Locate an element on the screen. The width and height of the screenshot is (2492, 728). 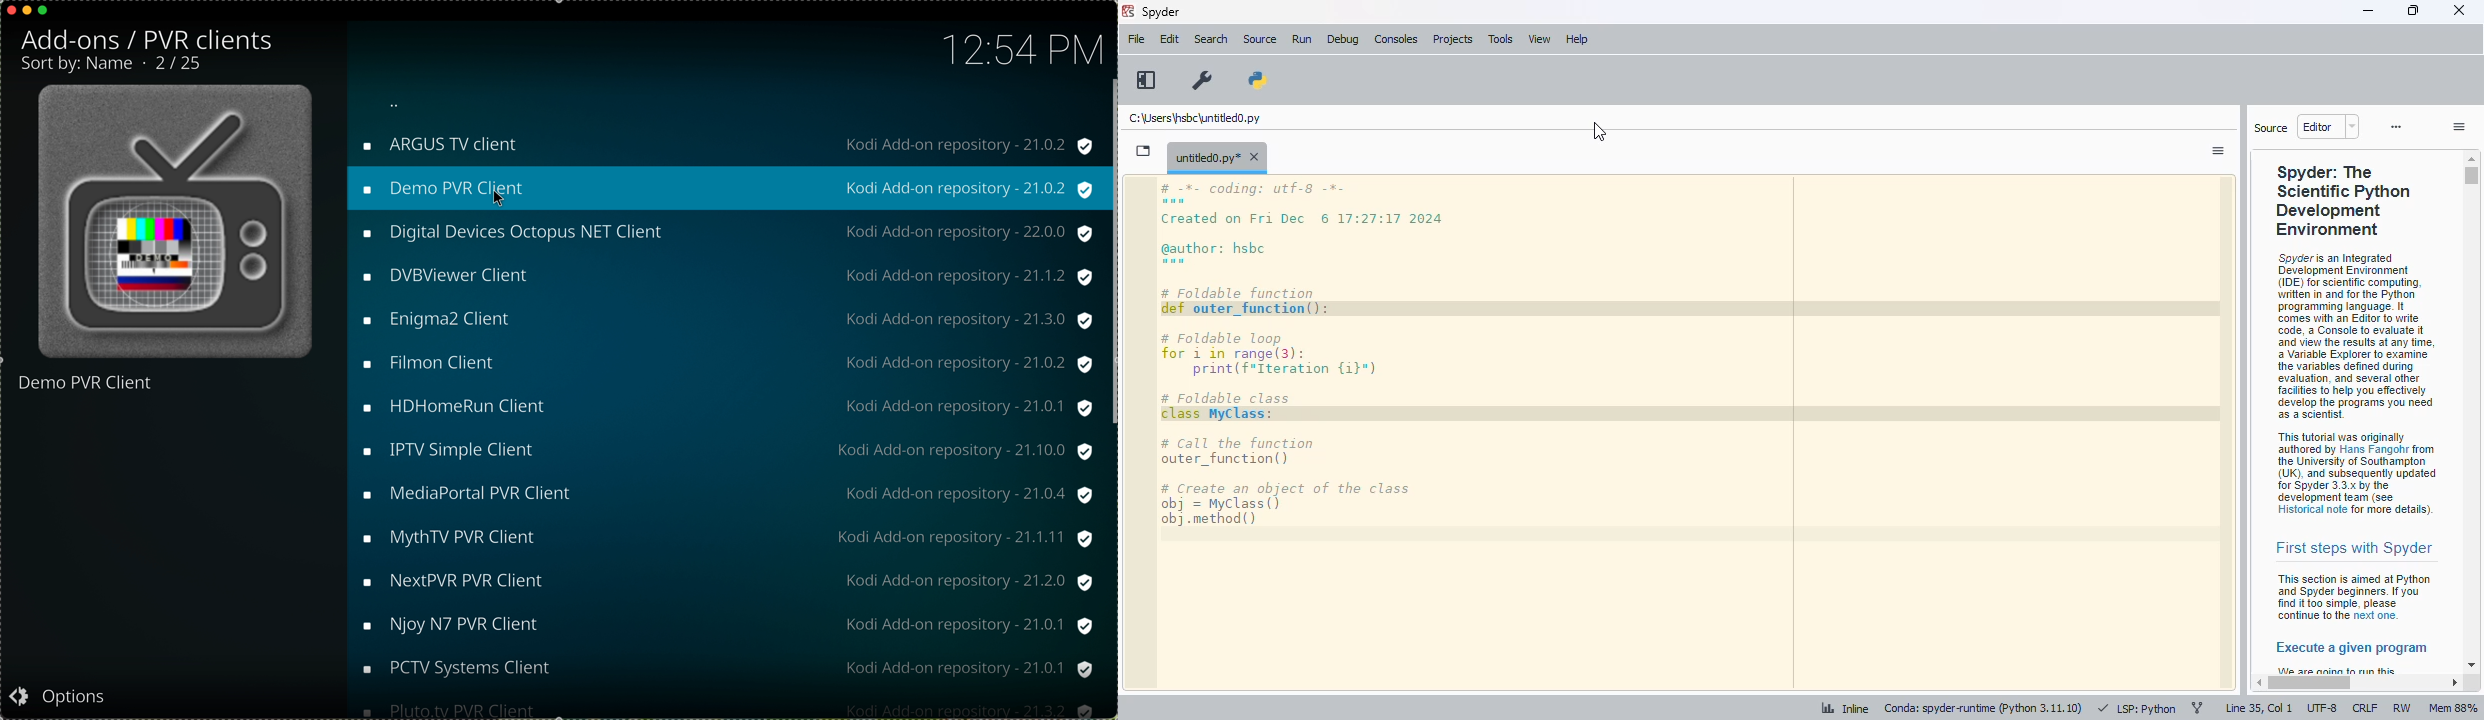
preferences is located at coordinates (1203, 79).